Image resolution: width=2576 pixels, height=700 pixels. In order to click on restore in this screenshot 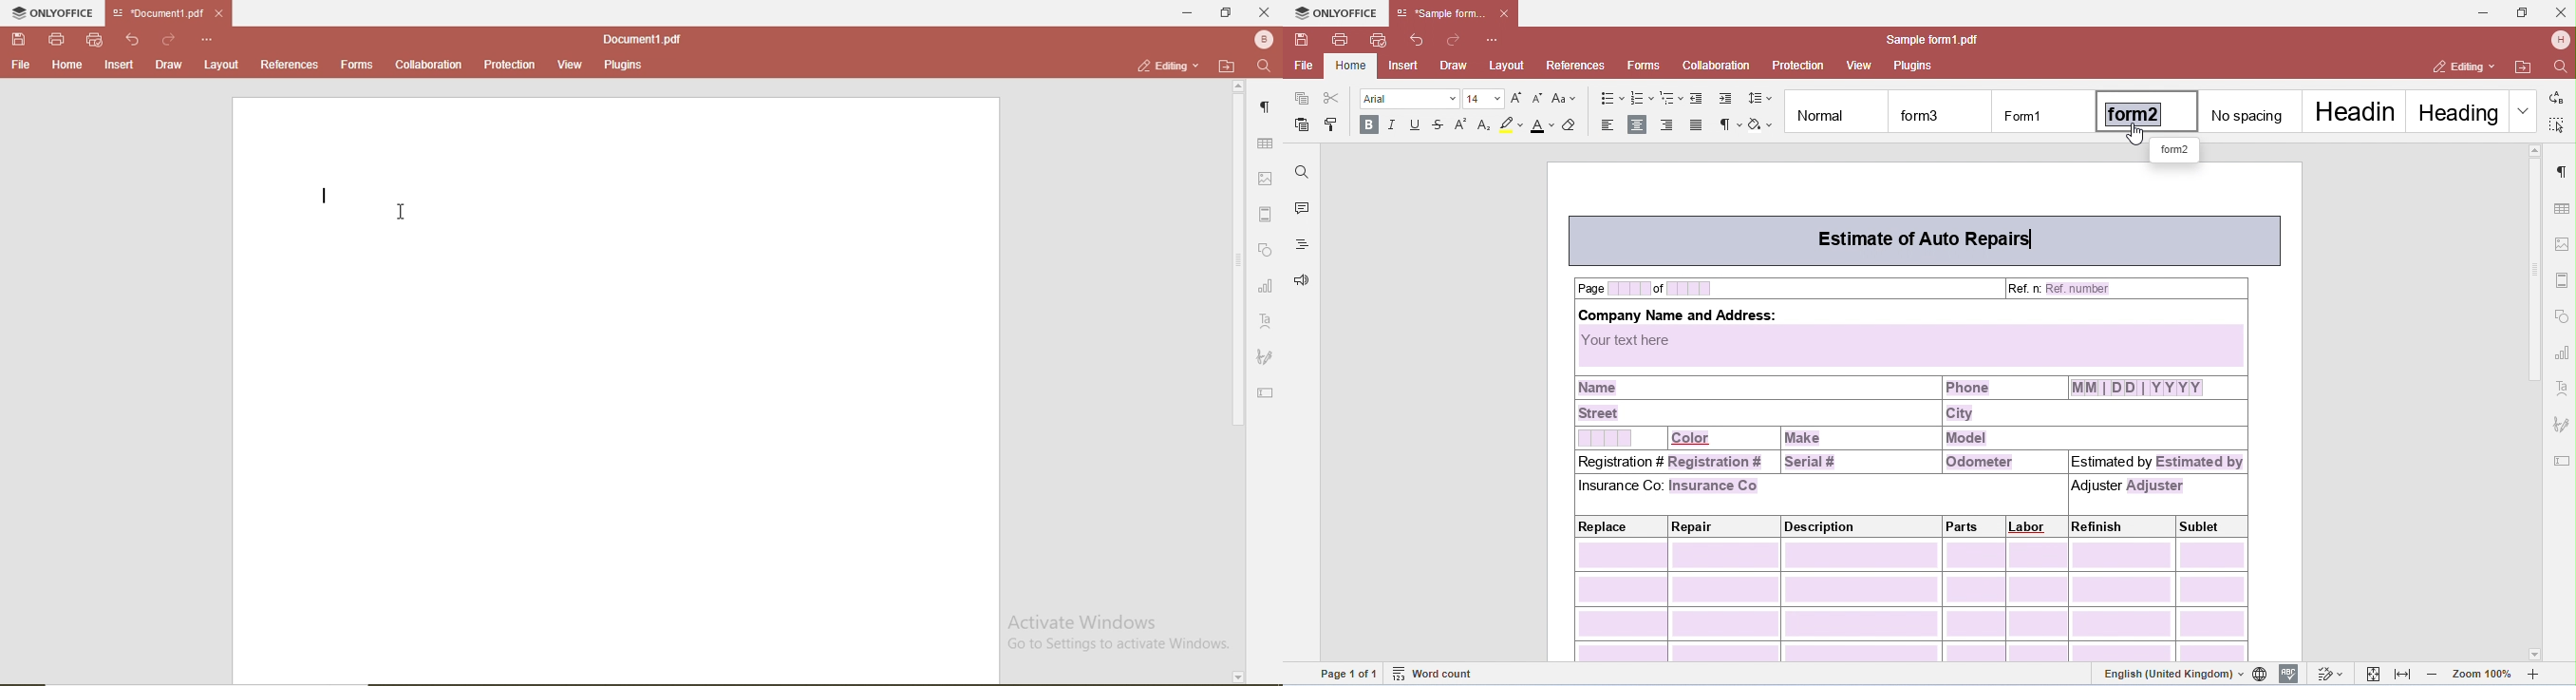, I will do `click(1228, 15)`.